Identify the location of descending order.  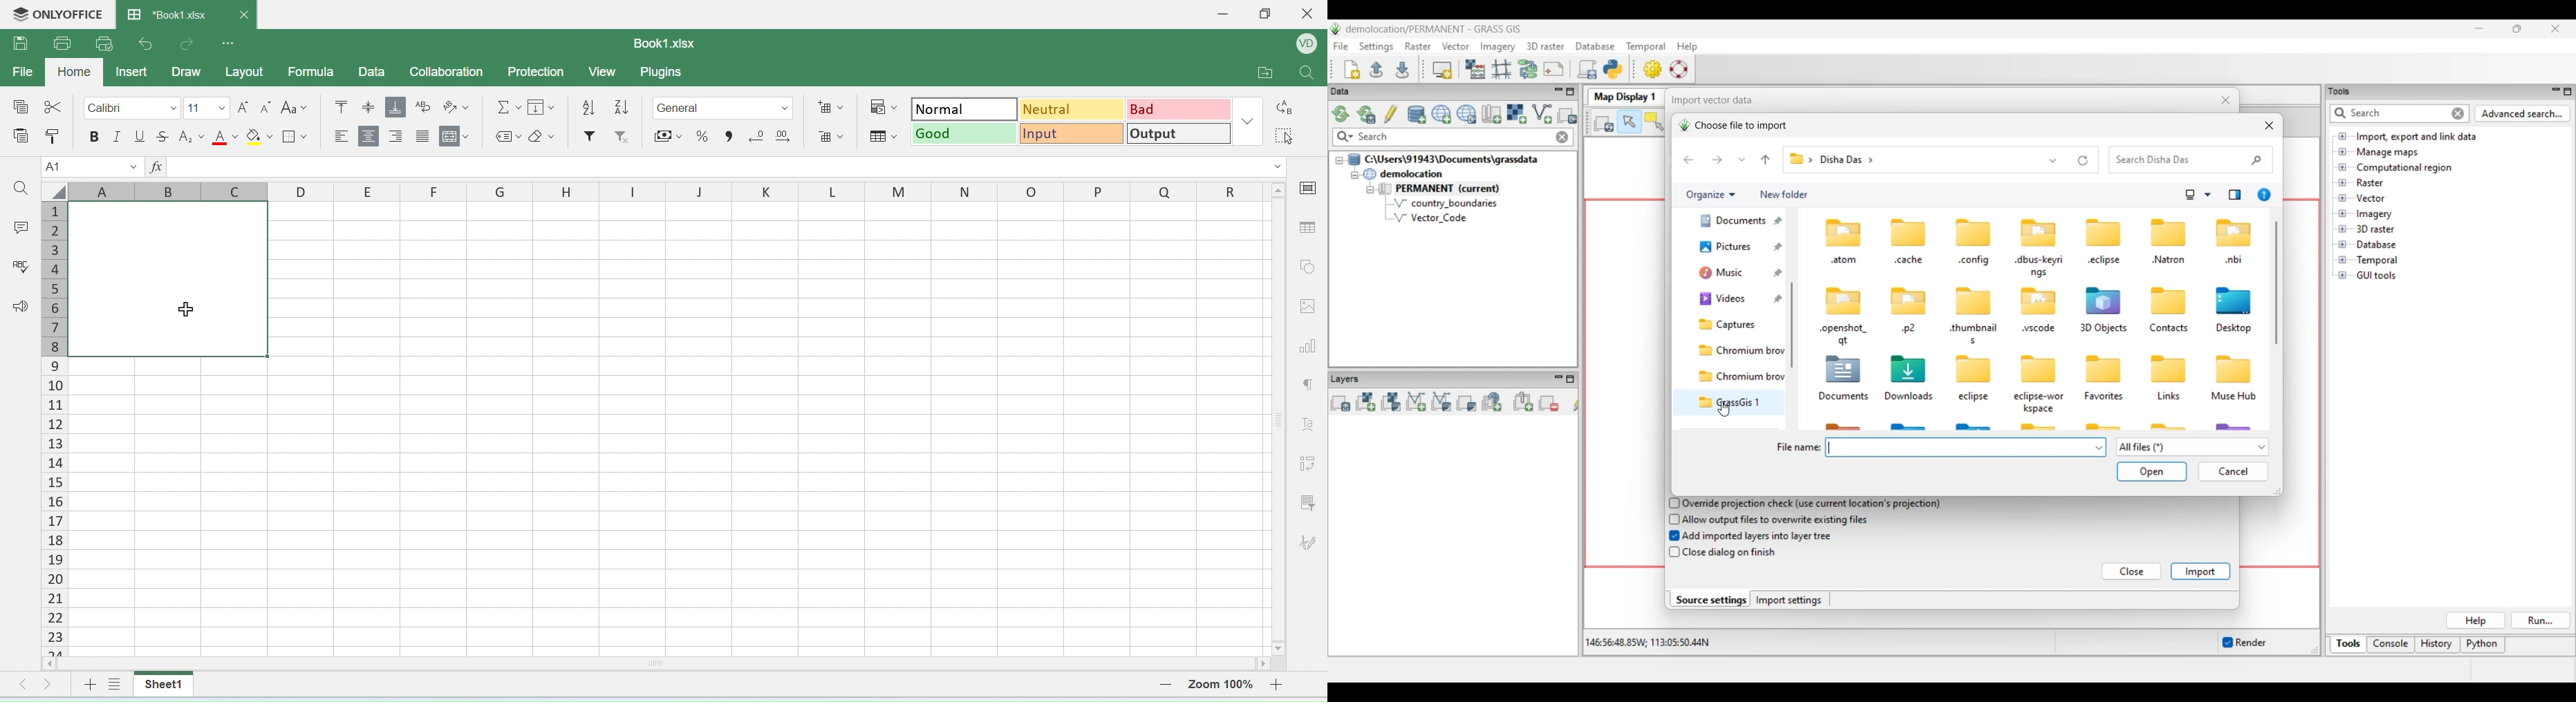
(586, 108).